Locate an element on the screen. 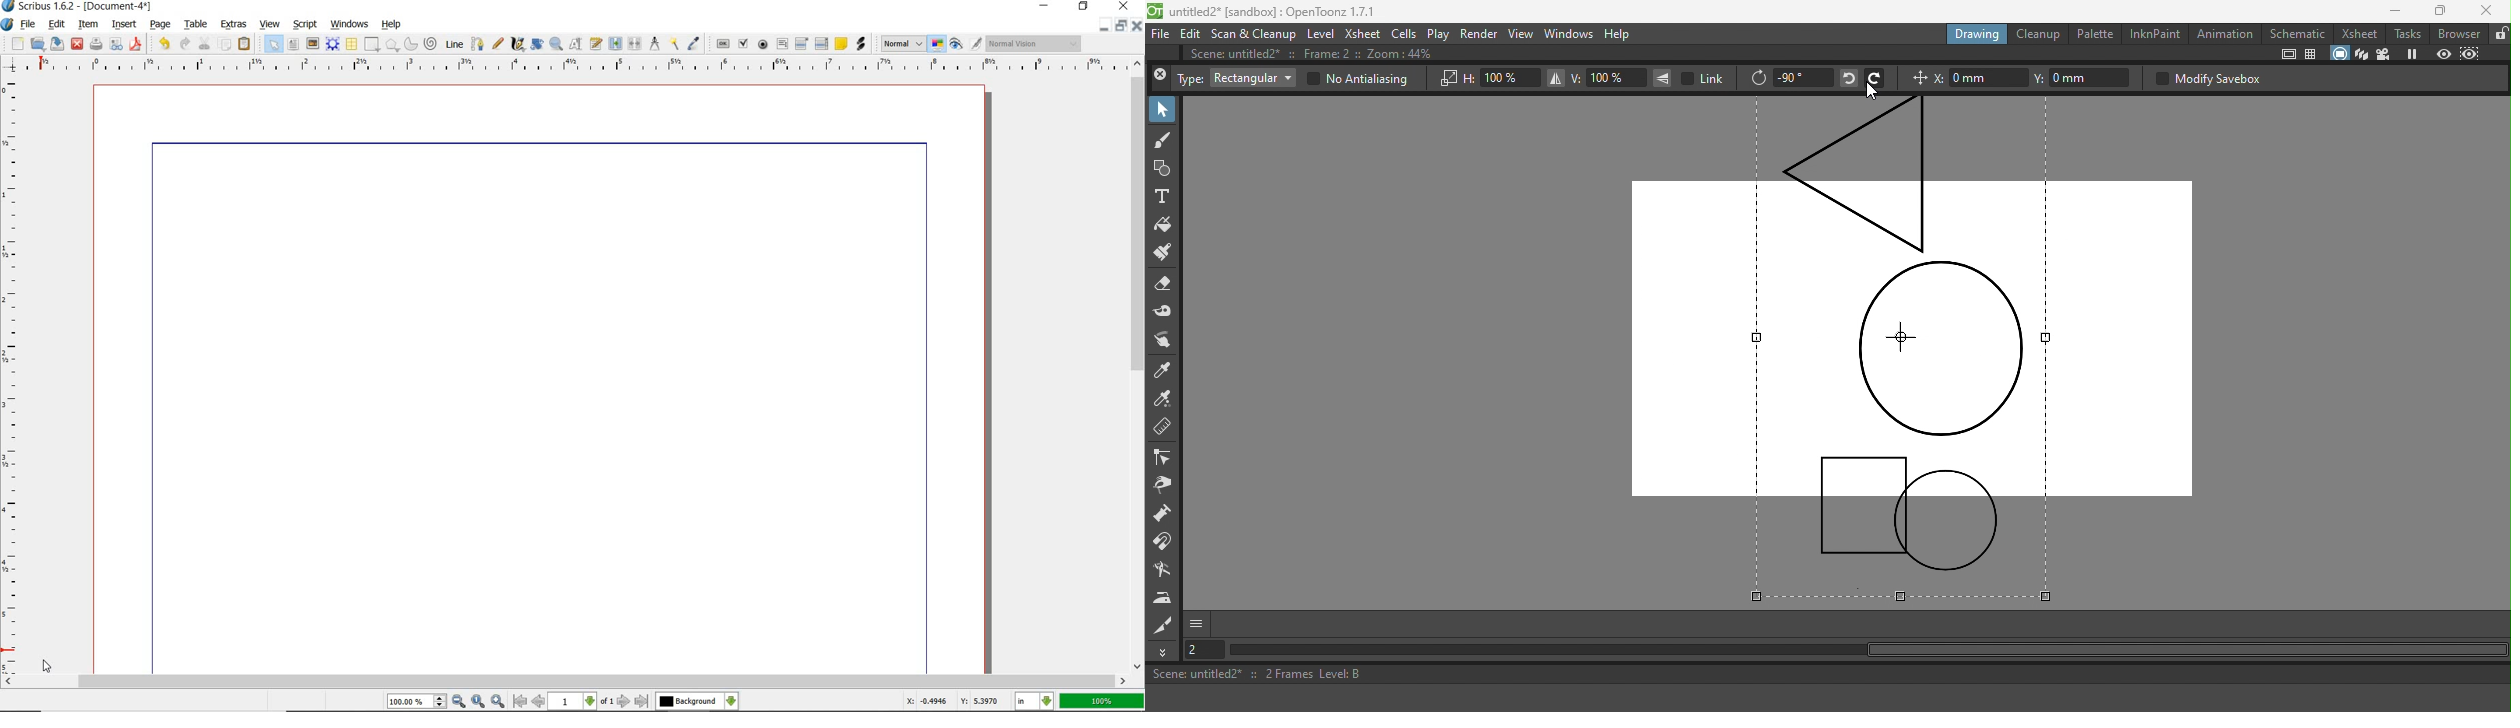 The image size is (2520, 728). Geometric tool is located at coordinates (1163, 168).